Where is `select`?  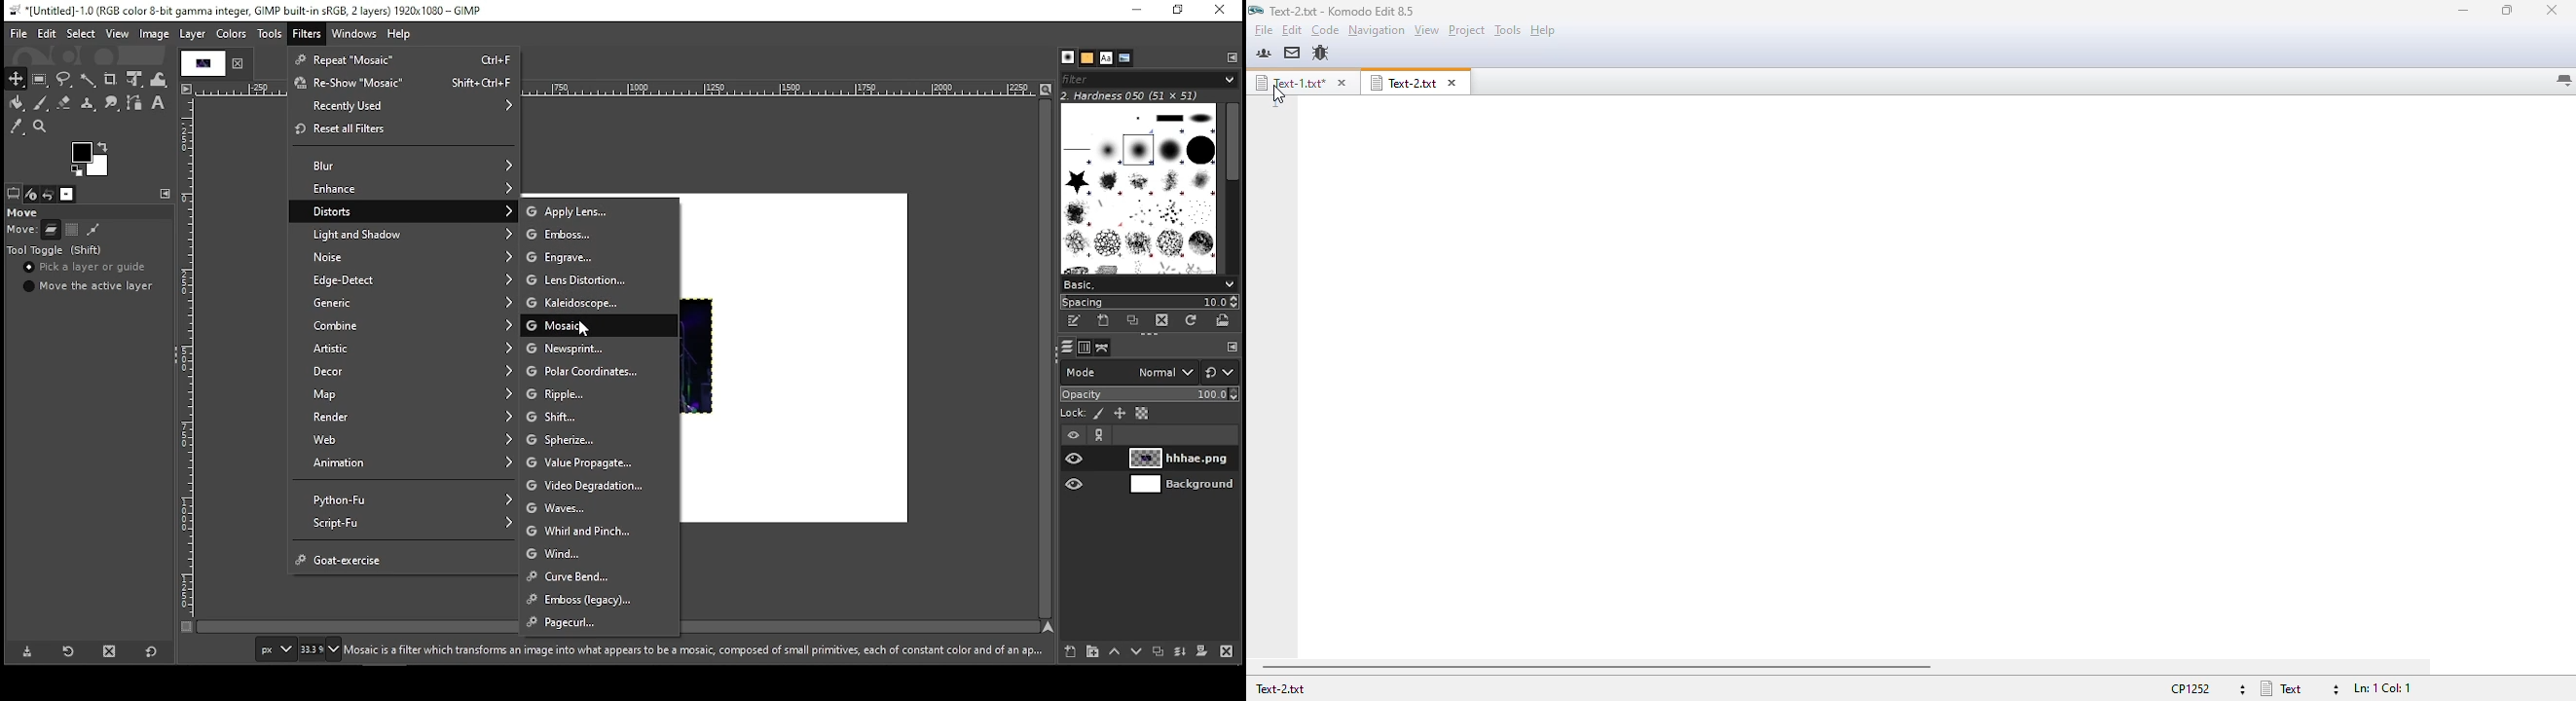 select is located at coordinates (80, 33).